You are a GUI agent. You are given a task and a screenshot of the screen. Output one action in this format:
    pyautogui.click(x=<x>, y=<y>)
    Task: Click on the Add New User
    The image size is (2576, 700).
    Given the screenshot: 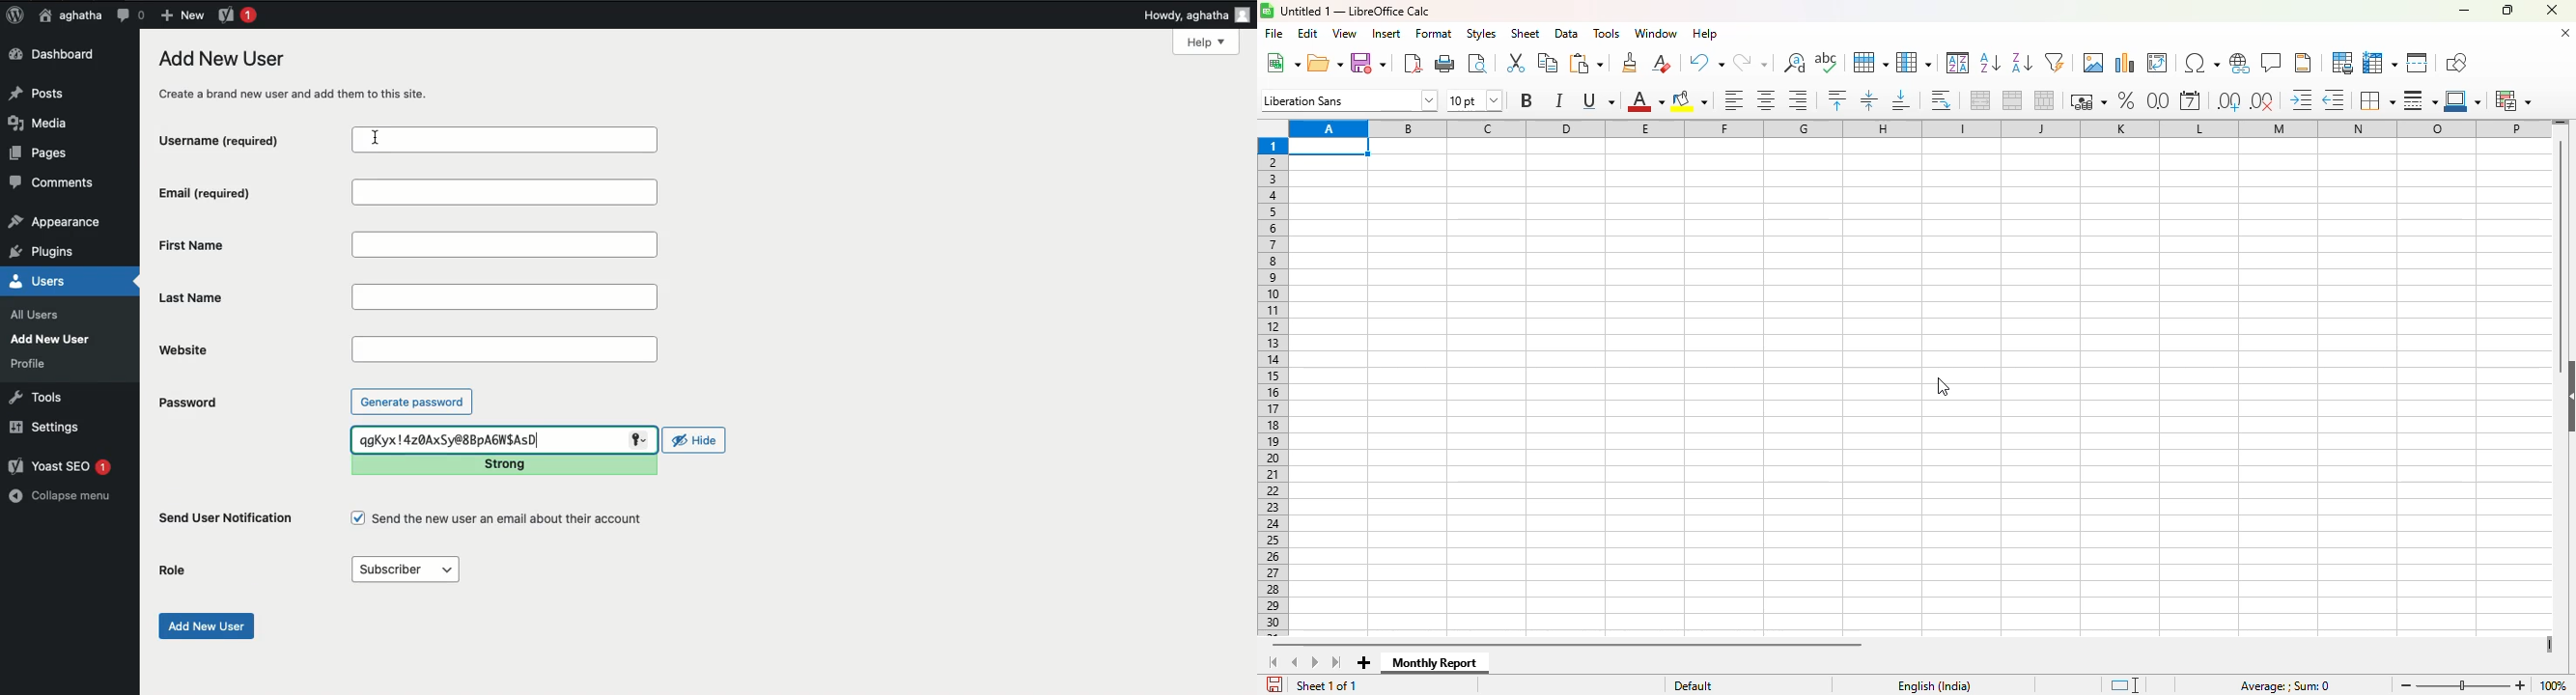 What is the action you would take?
    pyautogui.click(x=54, y=339)
    